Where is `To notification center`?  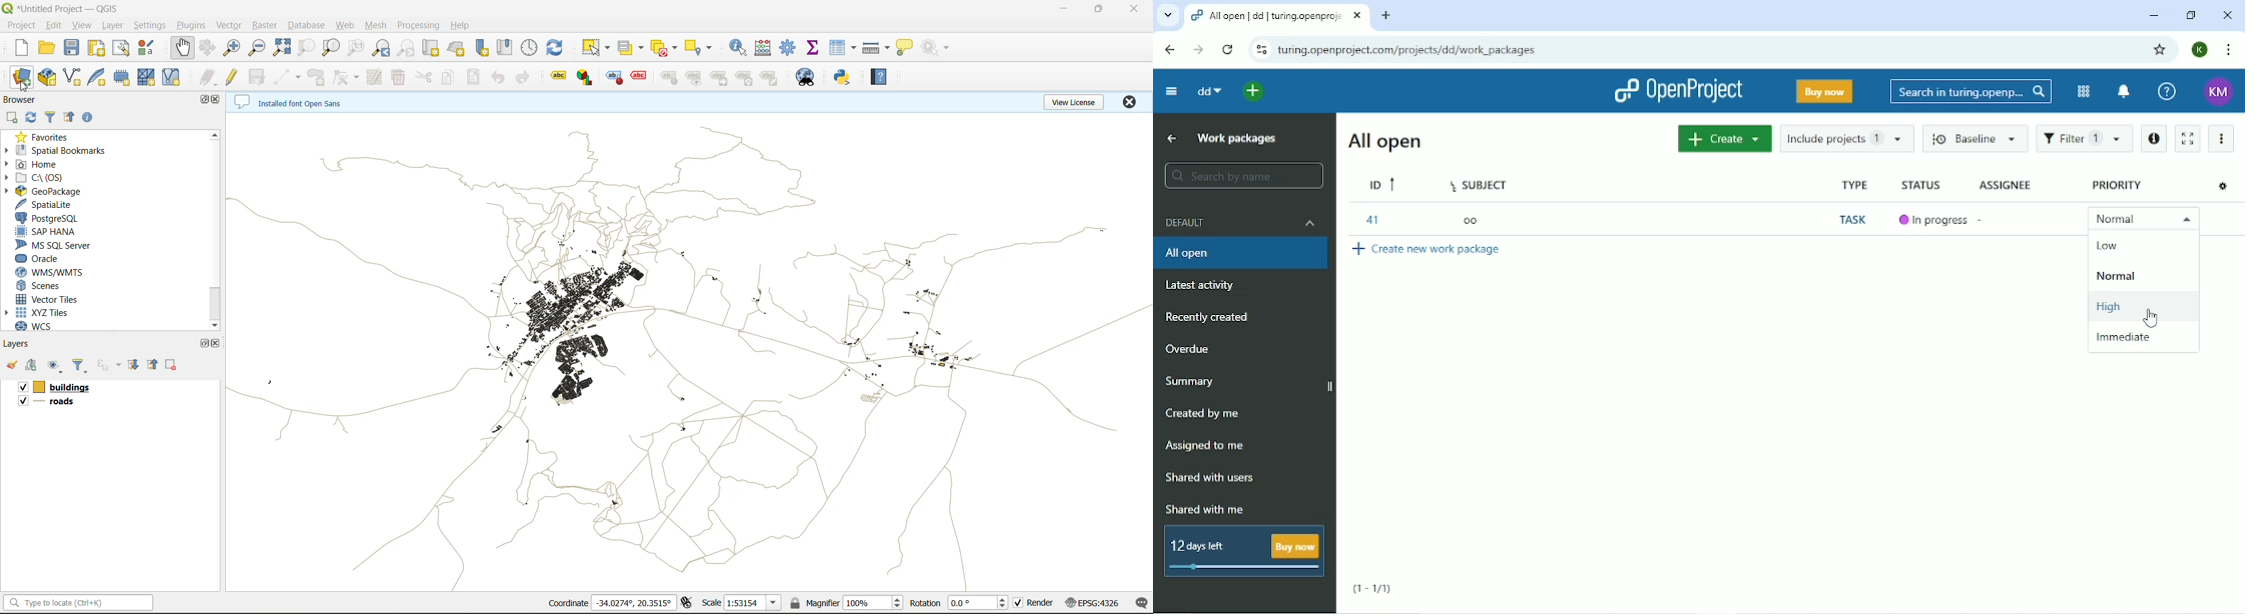 To notification center is located at coordinates (2123, 92).